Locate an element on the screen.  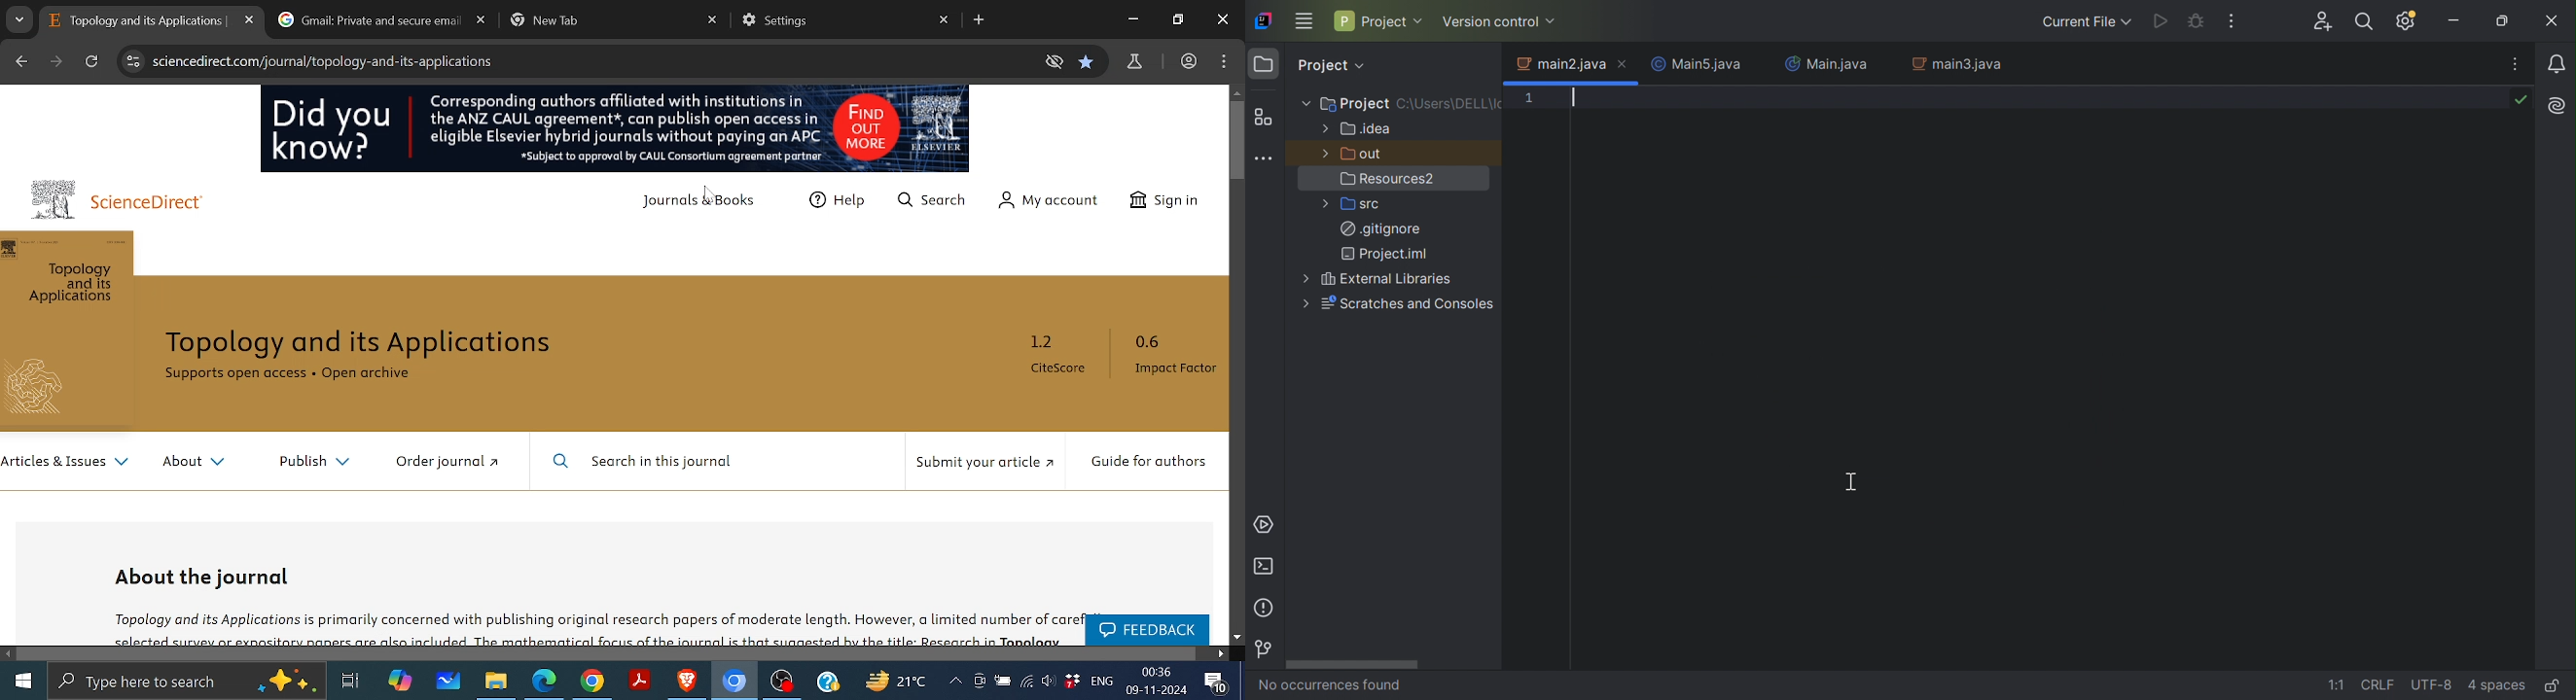
2nd tab: Gmail: Private and secure ema is located at coordinates (368, 19).